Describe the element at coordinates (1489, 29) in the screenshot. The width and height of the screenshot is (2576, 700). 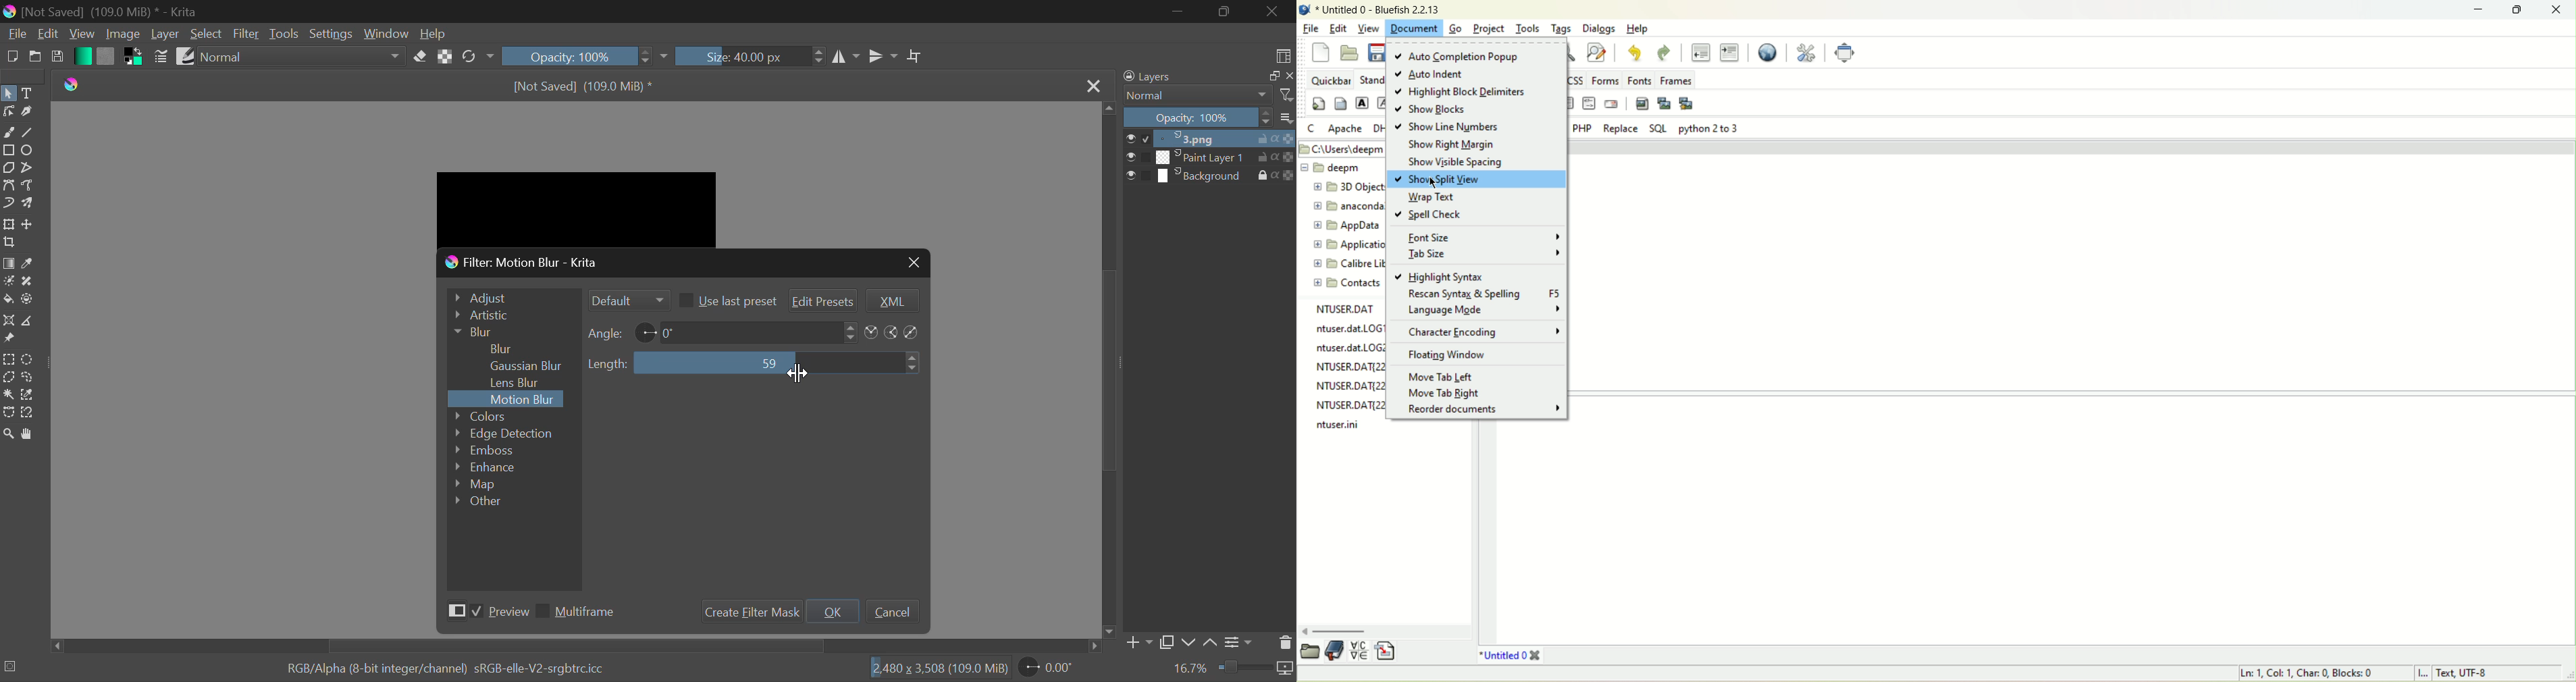
I see `project` at that location.